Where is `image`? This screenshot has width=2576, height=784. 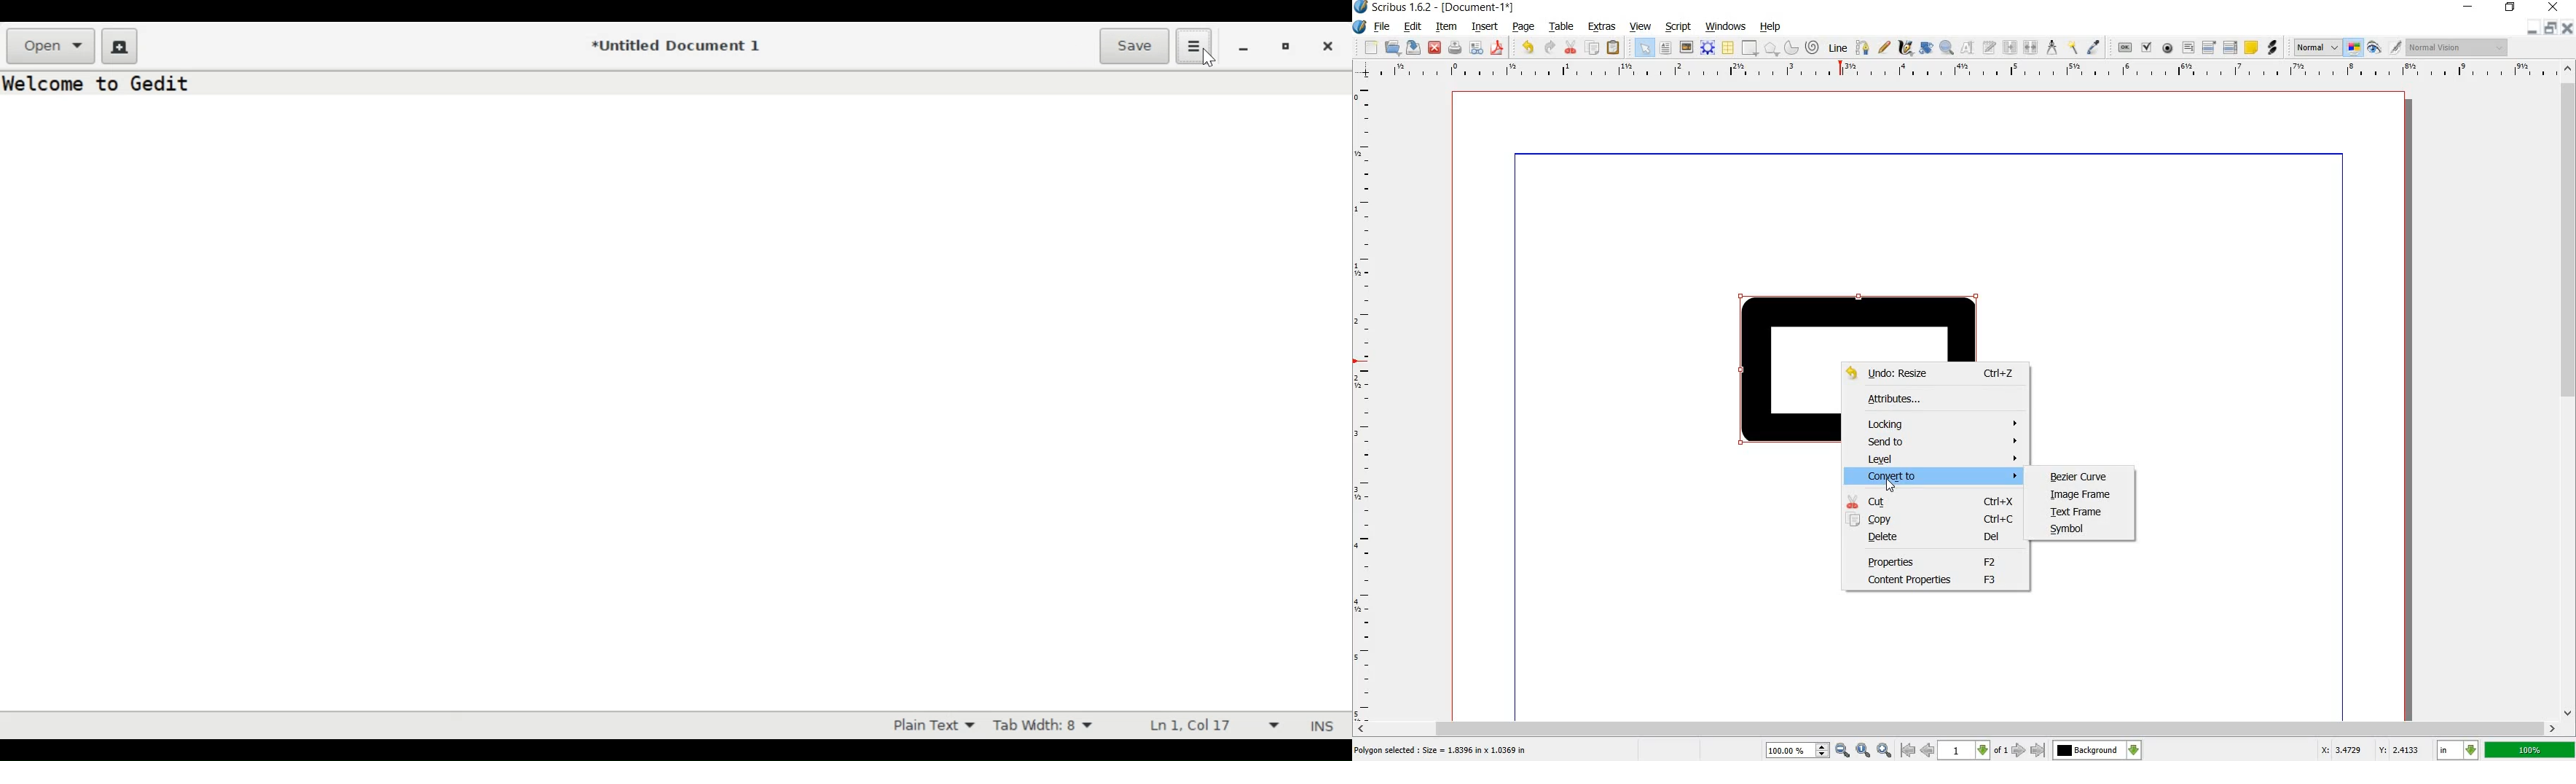 image is located at coordinates (1685, 47).